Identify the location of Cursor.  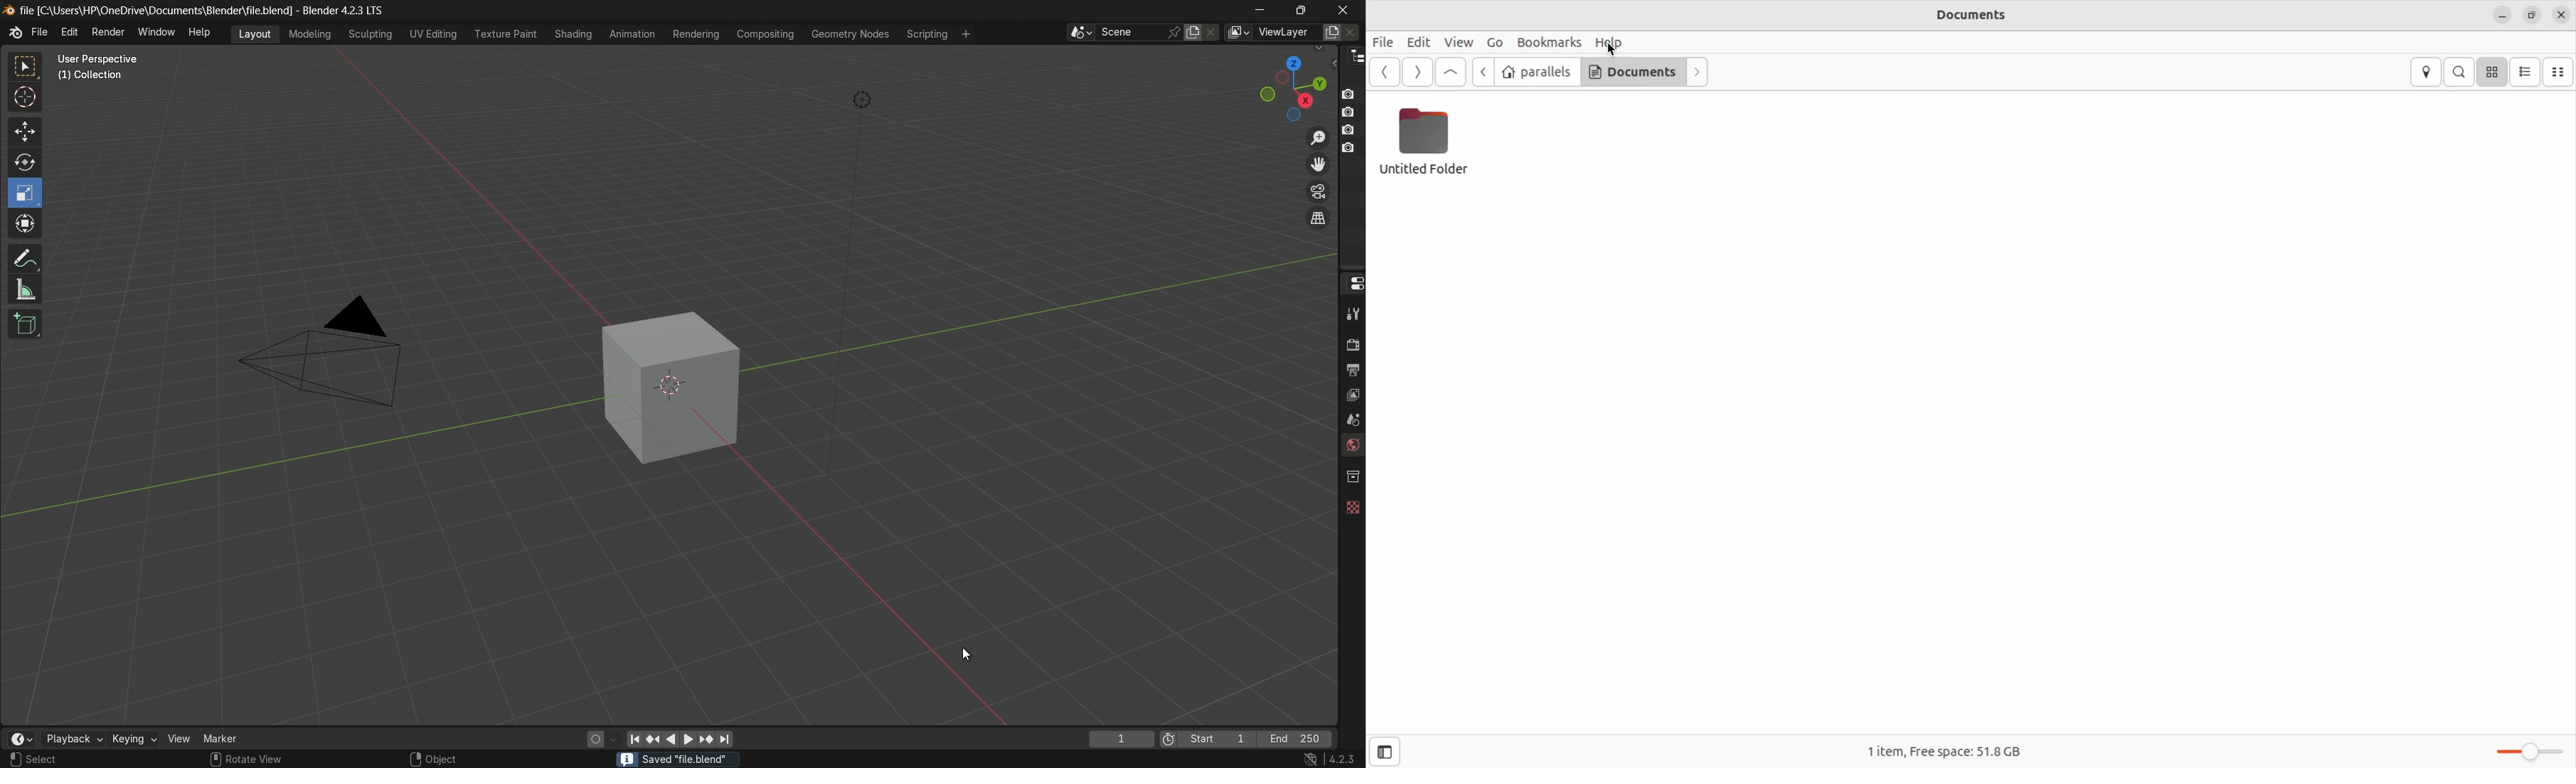
(1612, 50).